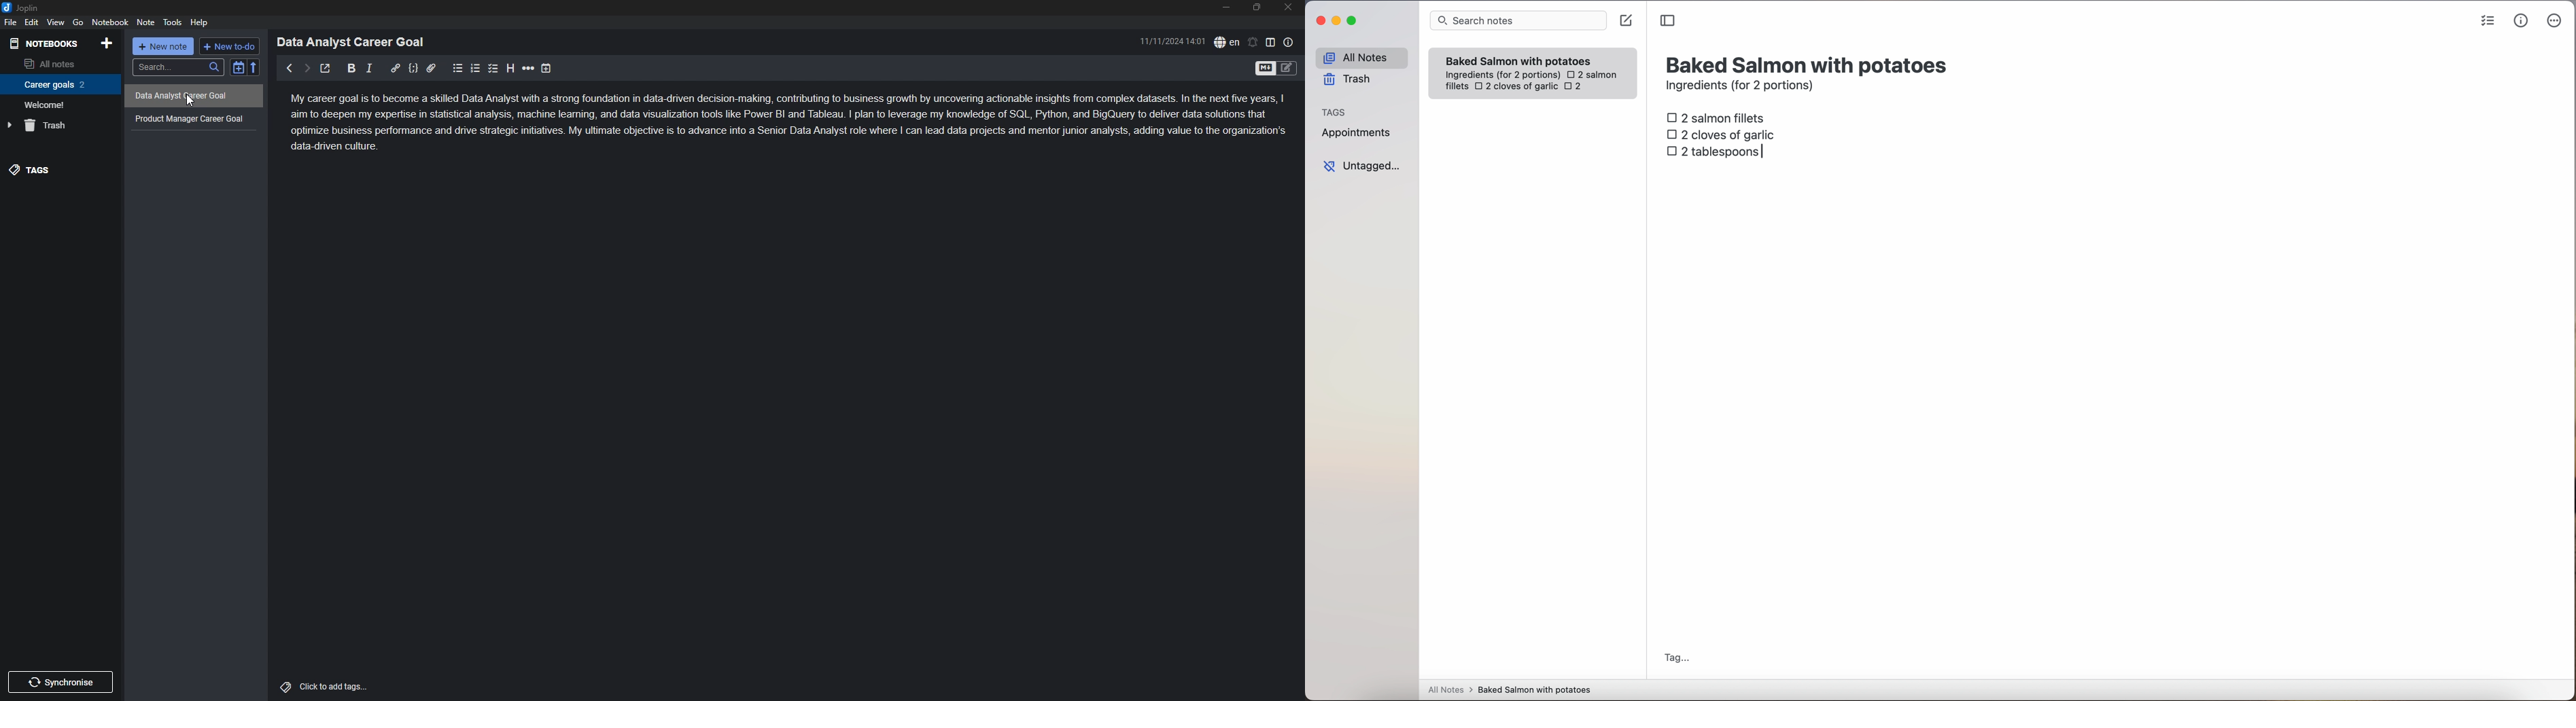 This screenshot has height=728, width=2576. Describe the element at coordinates (78, 22) in the screenshot. I see `go` at that location.